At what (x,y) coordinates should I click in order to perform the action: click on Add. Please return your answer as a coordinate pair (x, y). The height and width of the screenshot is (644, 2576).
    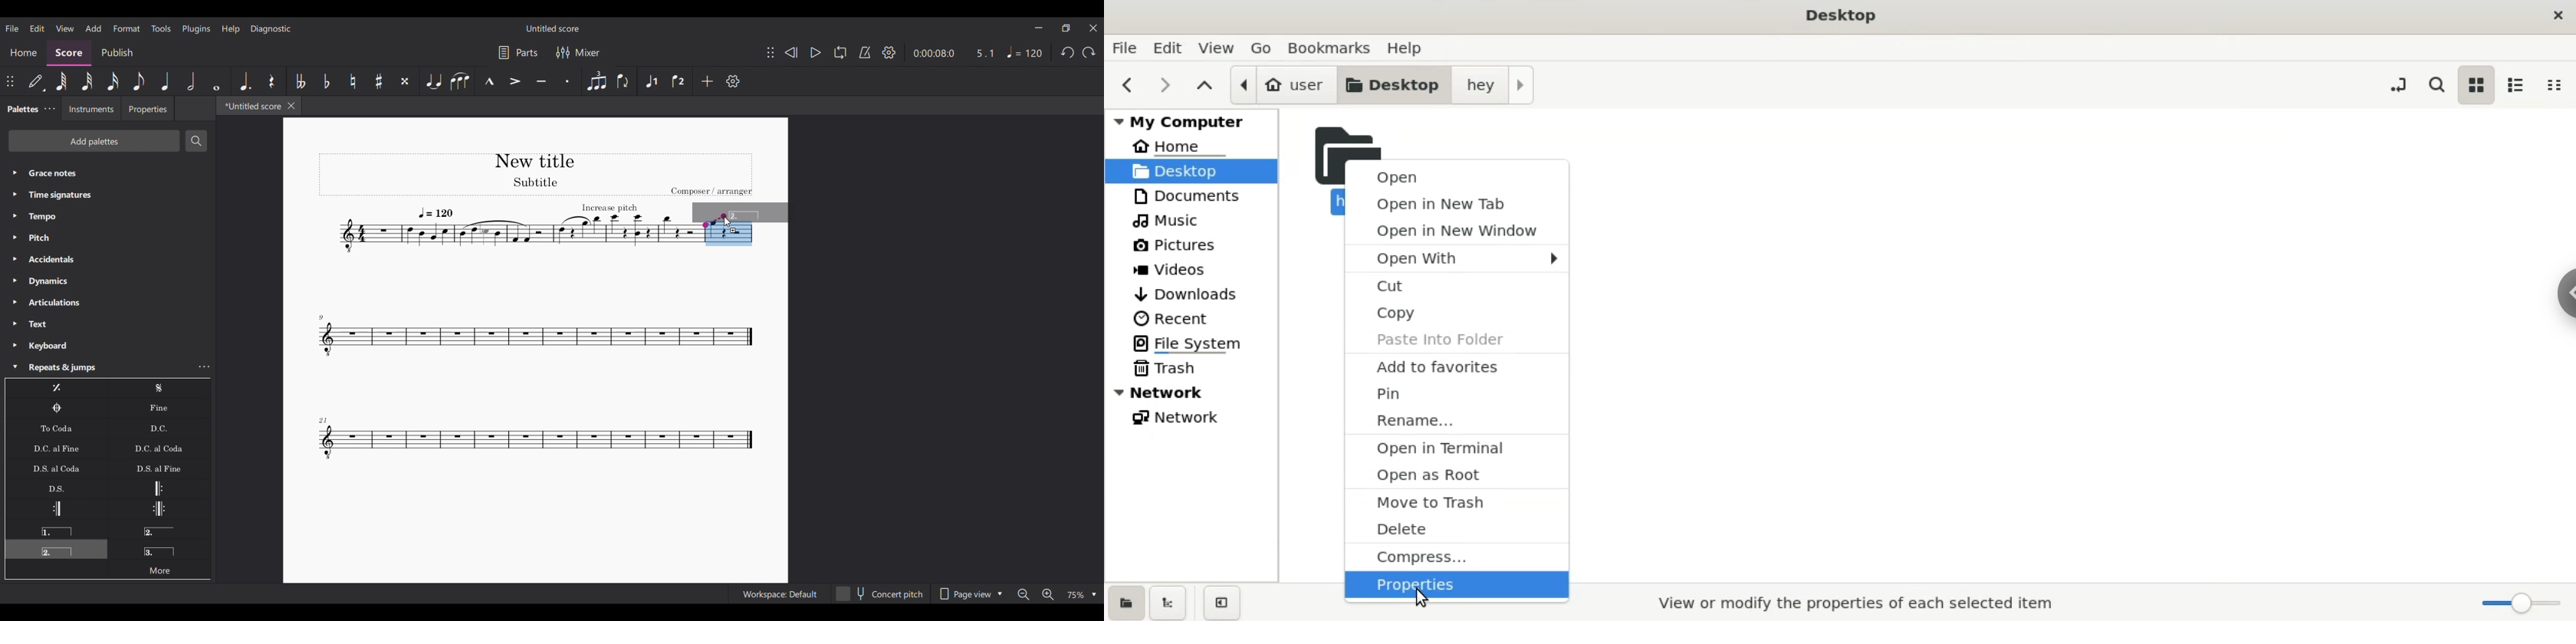
    Looking at the image, I should click on (707, 81).